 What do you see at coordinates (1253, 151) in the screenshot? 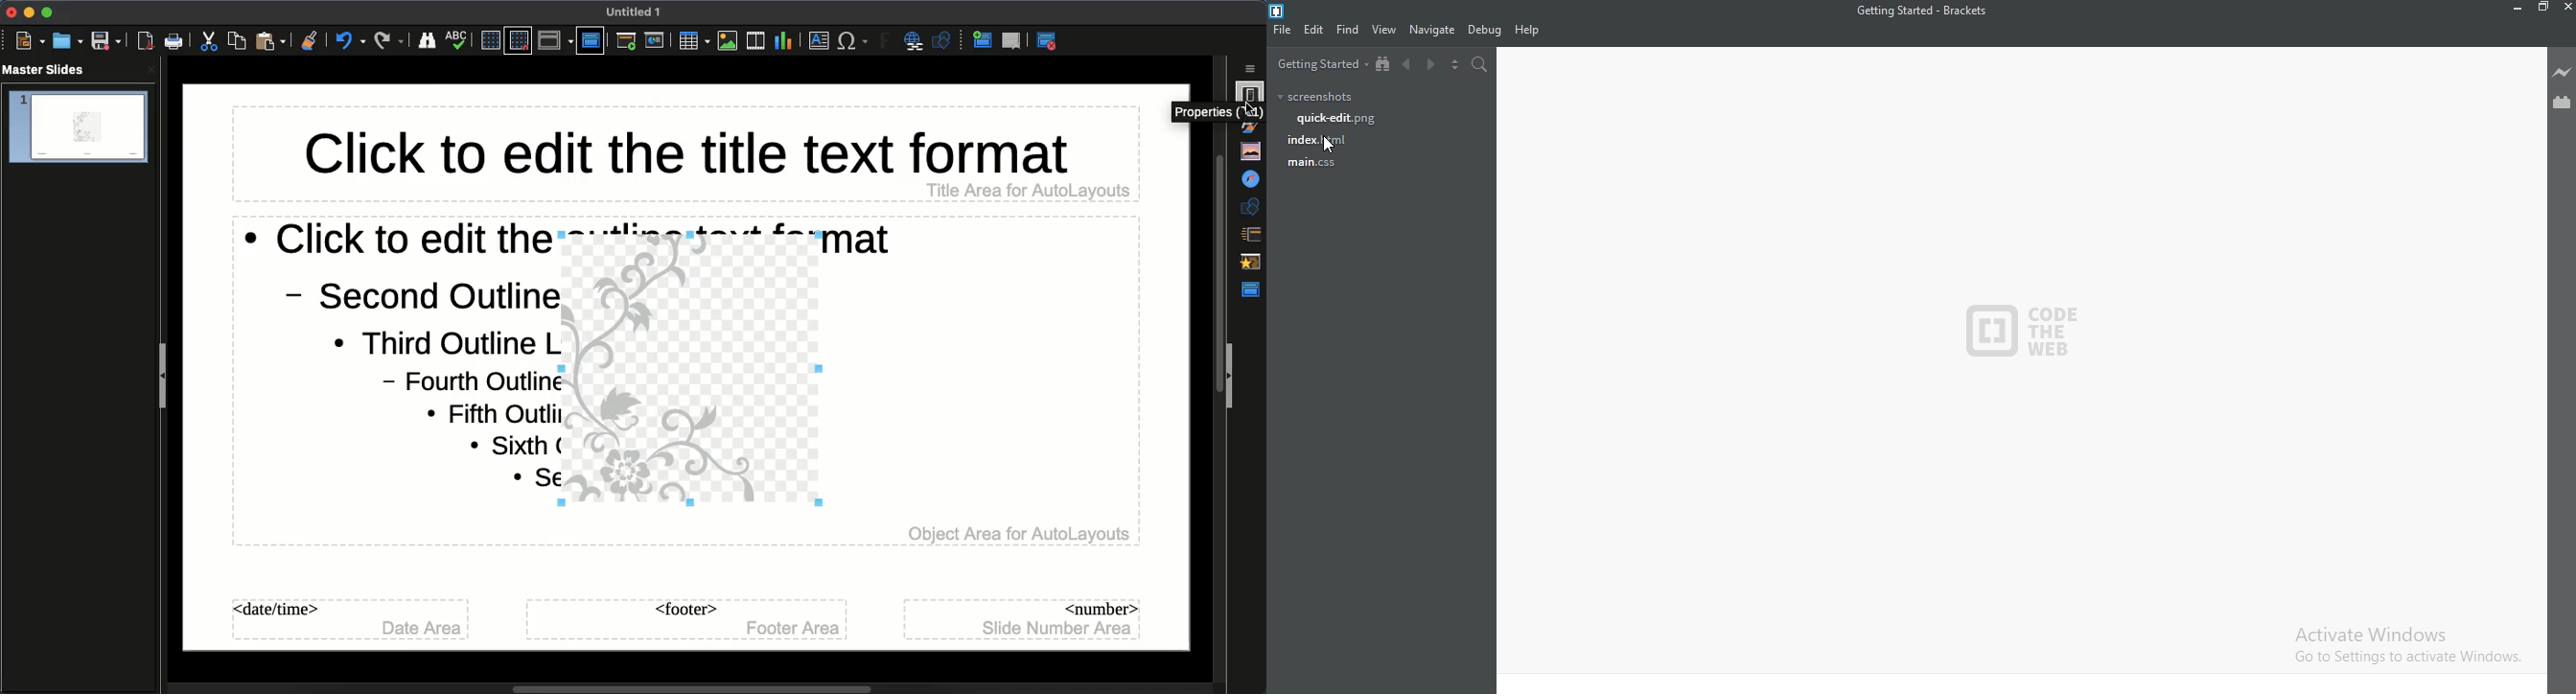
I see `Gallery` at bounding box center [1253, 151].